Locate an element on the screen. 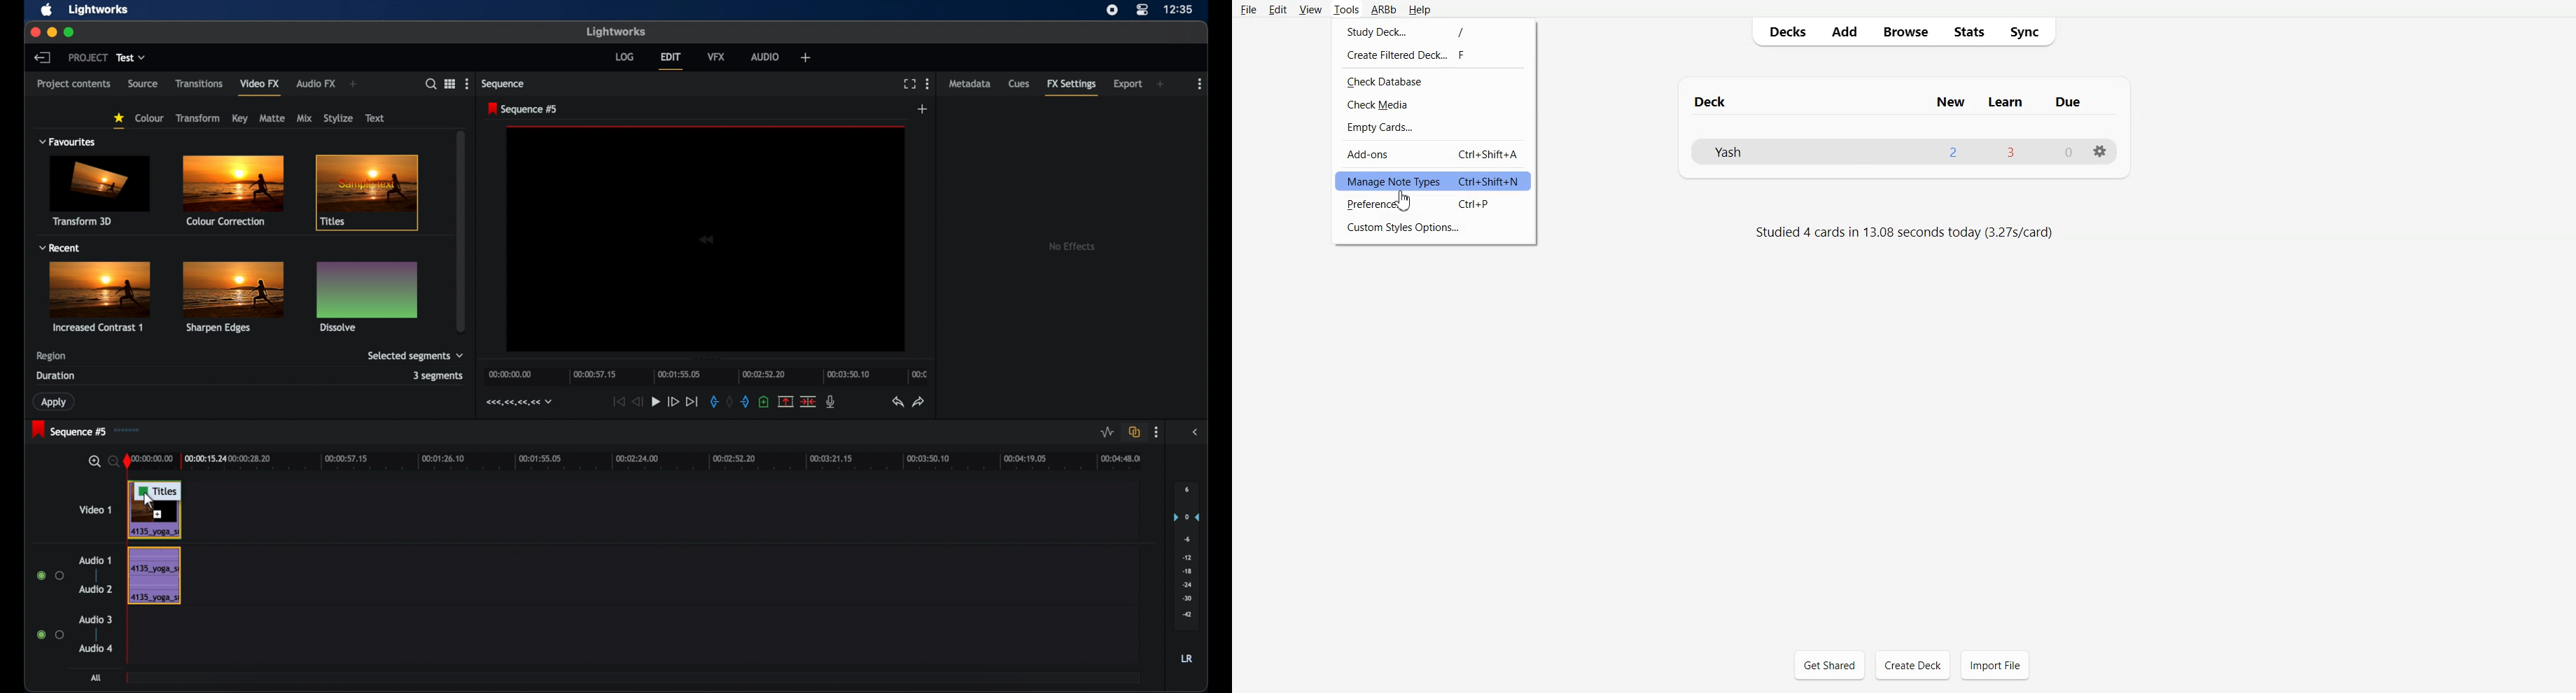 This screenshot has width=2576, height=700. Decks is located at coordinates (1784, 31).